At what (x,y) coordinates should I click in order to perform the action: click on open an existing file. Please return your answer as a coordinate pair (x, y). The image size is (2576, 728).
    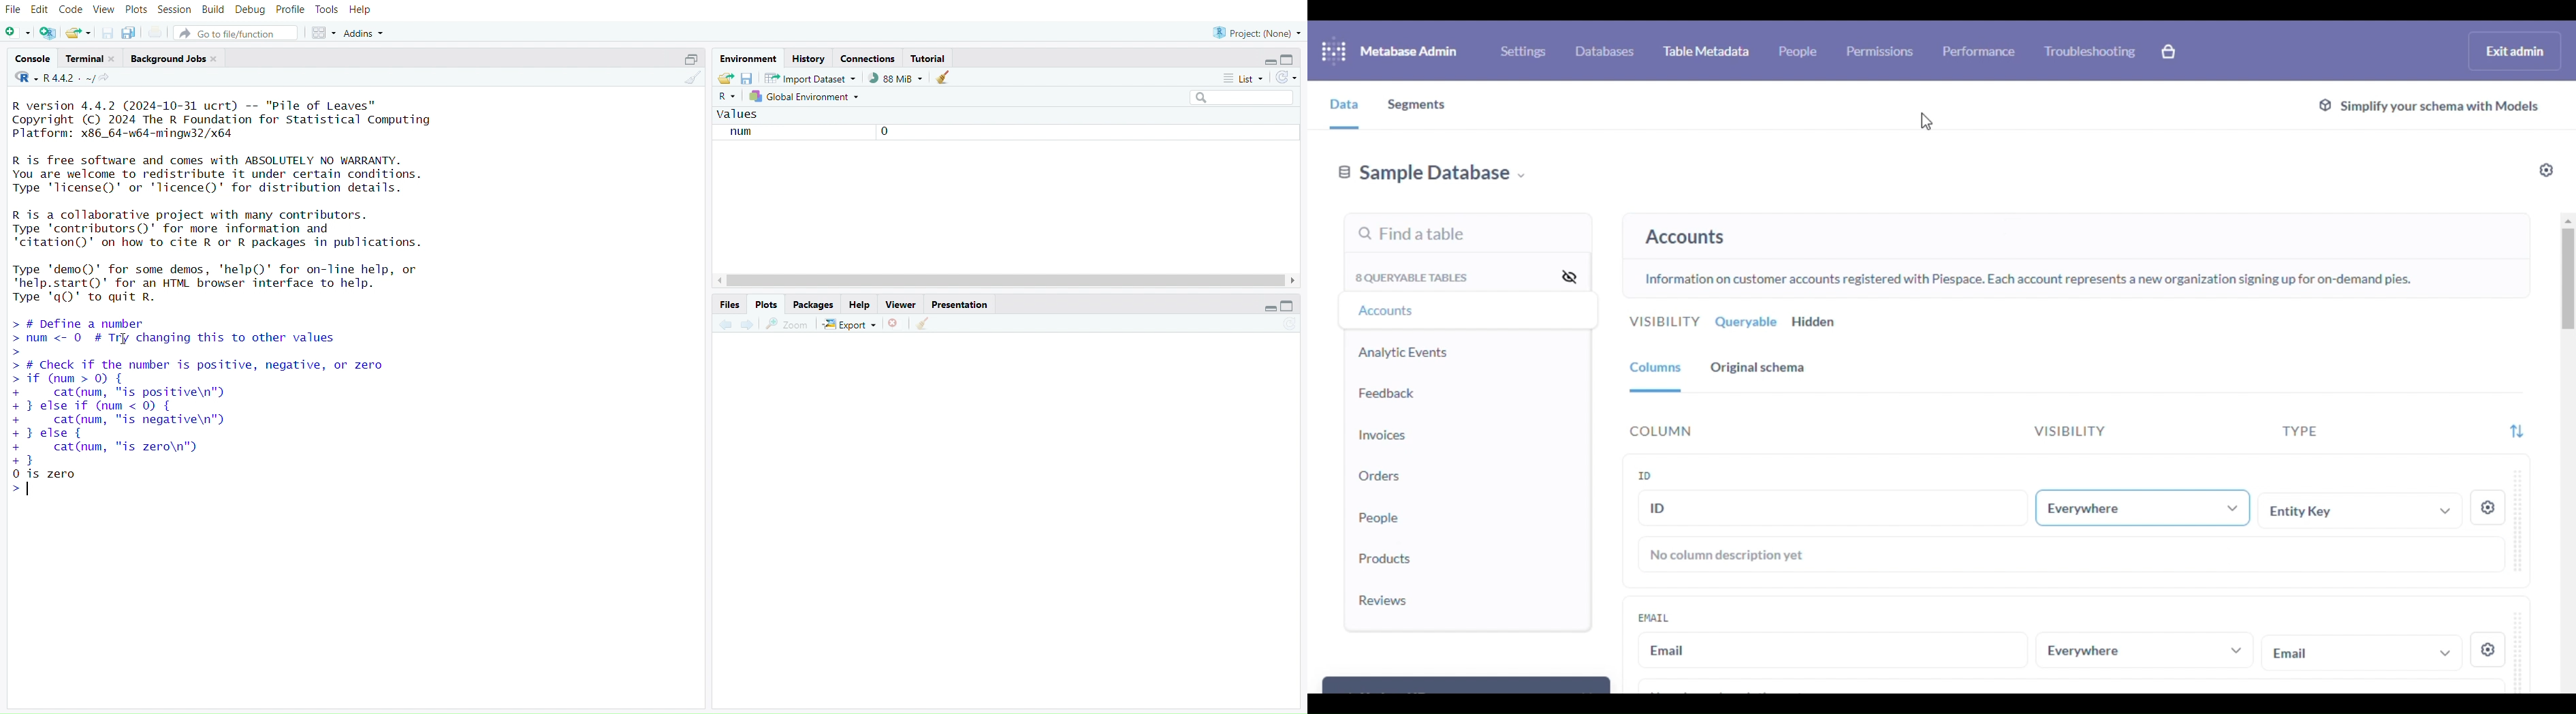
    Looking at the image, I should click on (79, 33).